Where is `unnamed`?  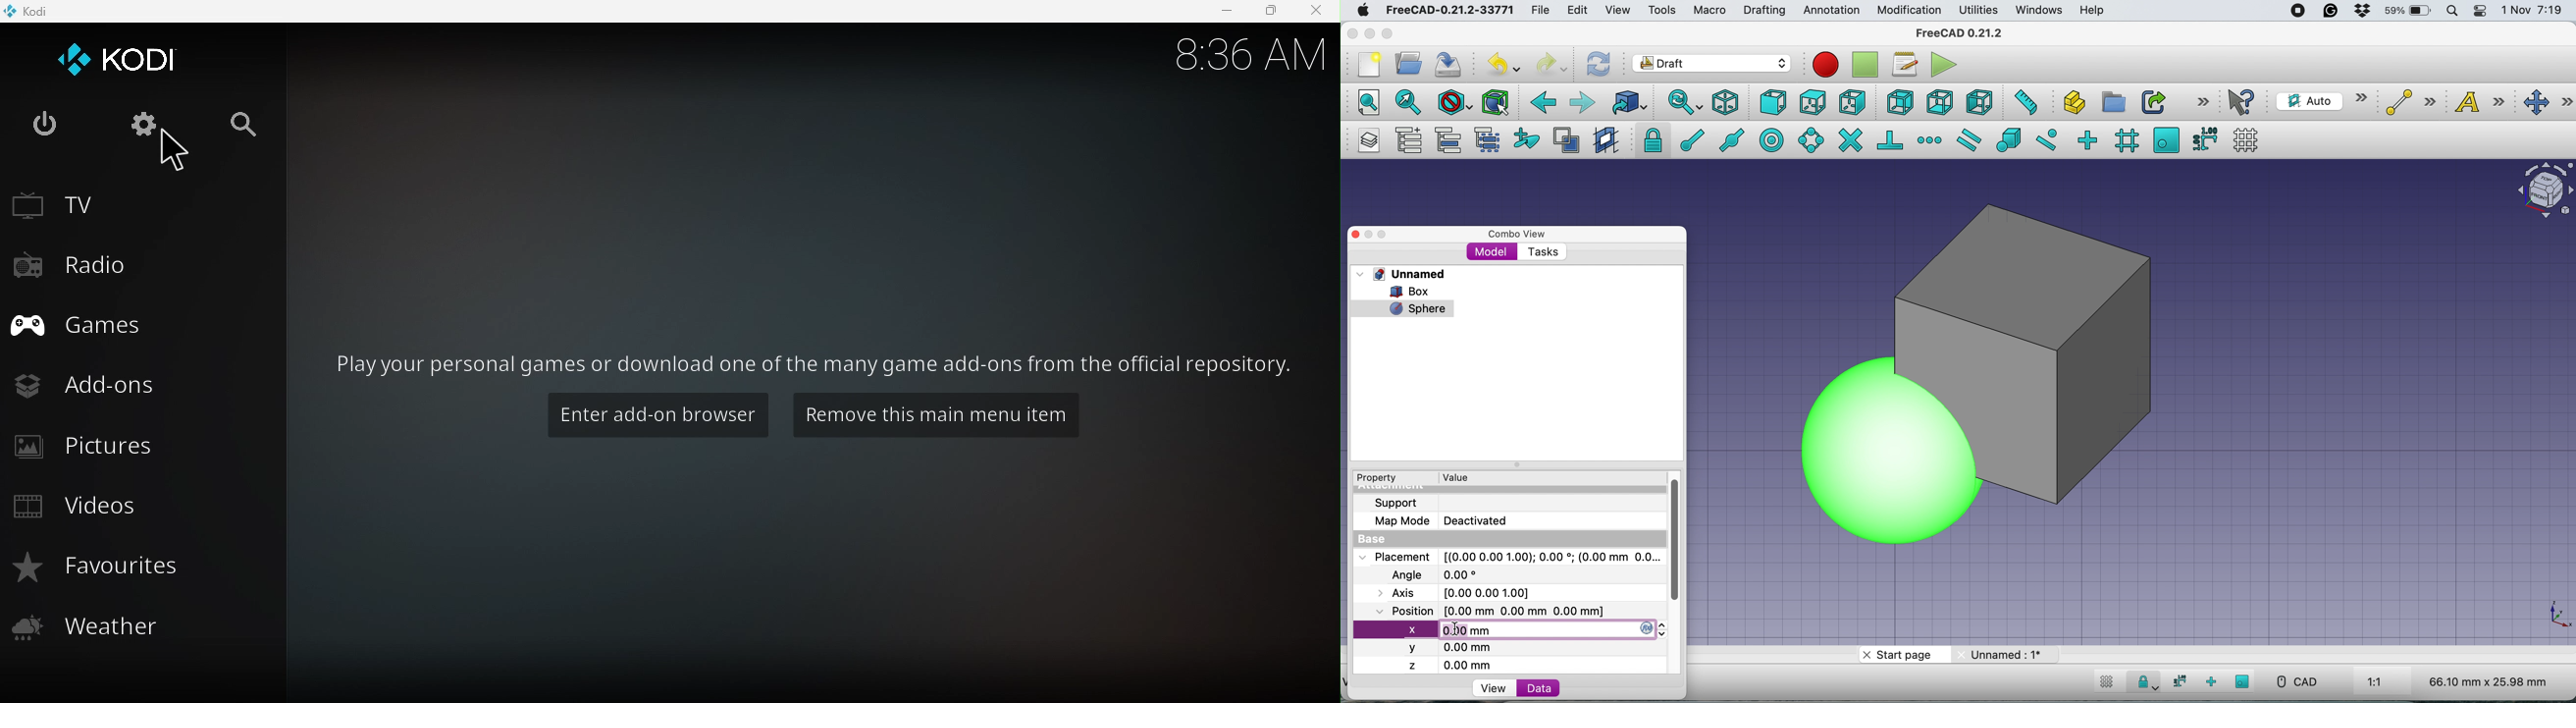 unnamed is located at coordinates (2004, 654).